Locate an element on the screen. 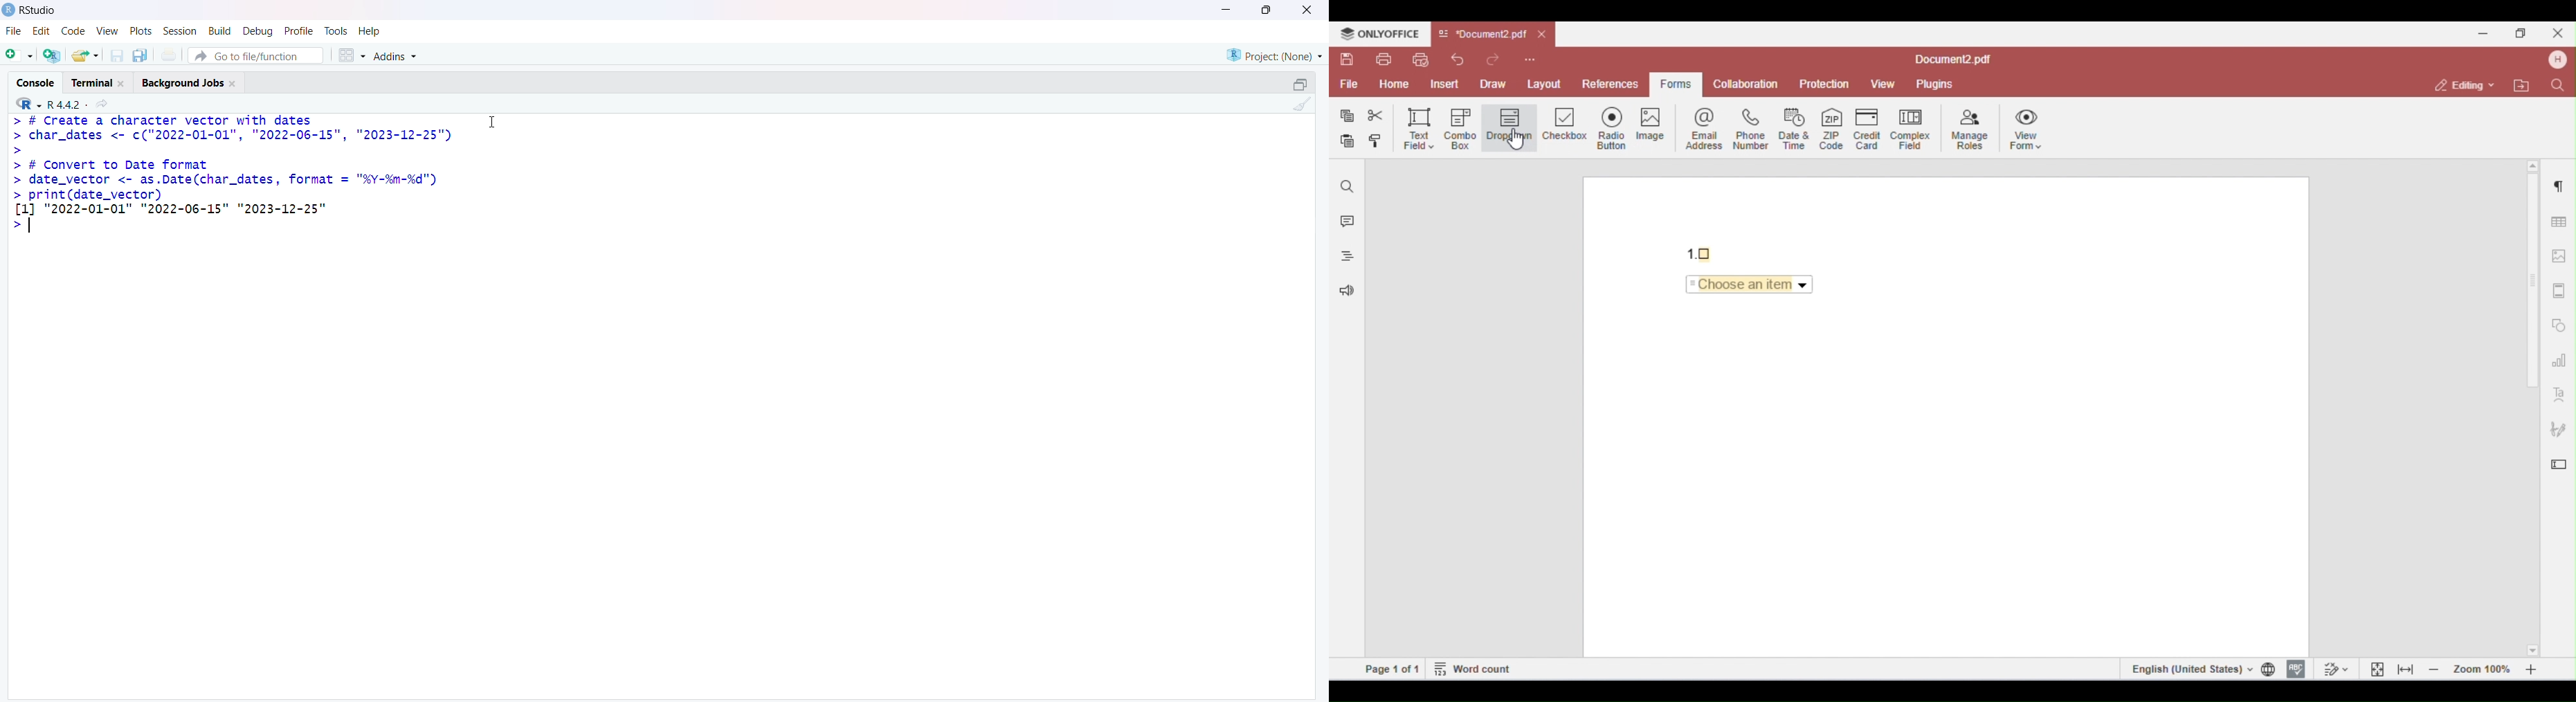 The image size is (2576, 728). Session is located at coordinates (178, 32).